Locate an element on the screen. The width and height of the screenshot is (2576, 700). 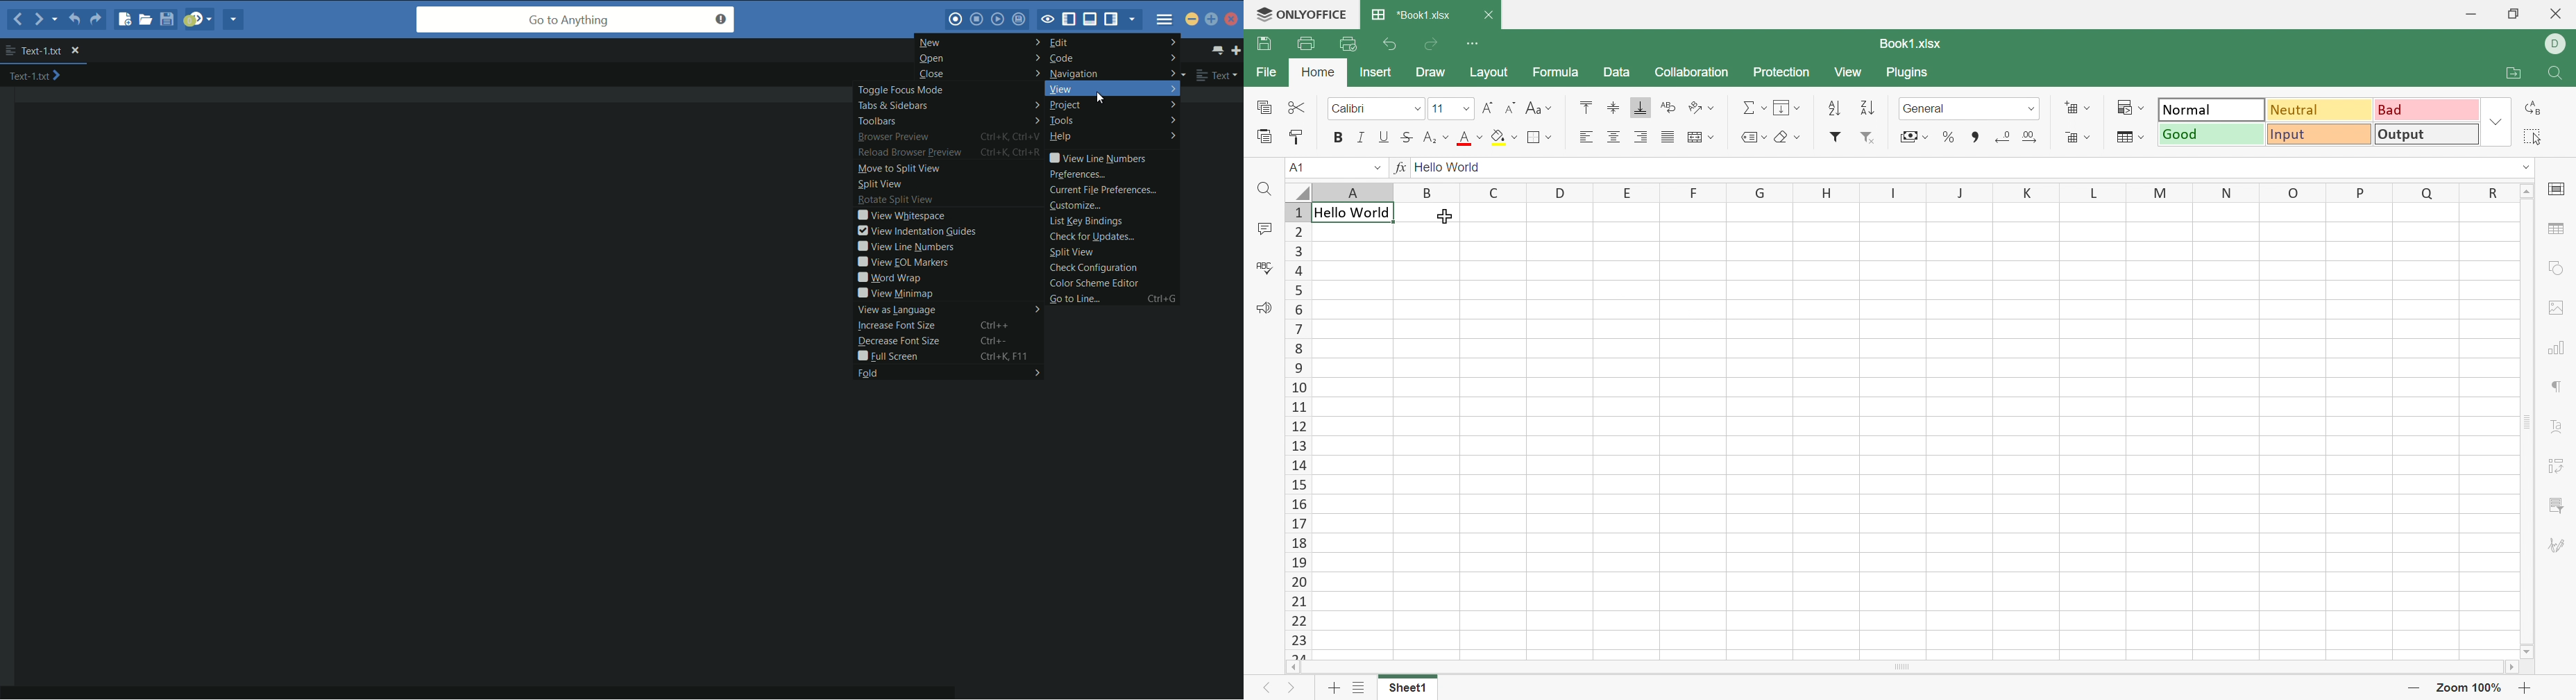
Ctrl+- is located at coordinates (997, 340).